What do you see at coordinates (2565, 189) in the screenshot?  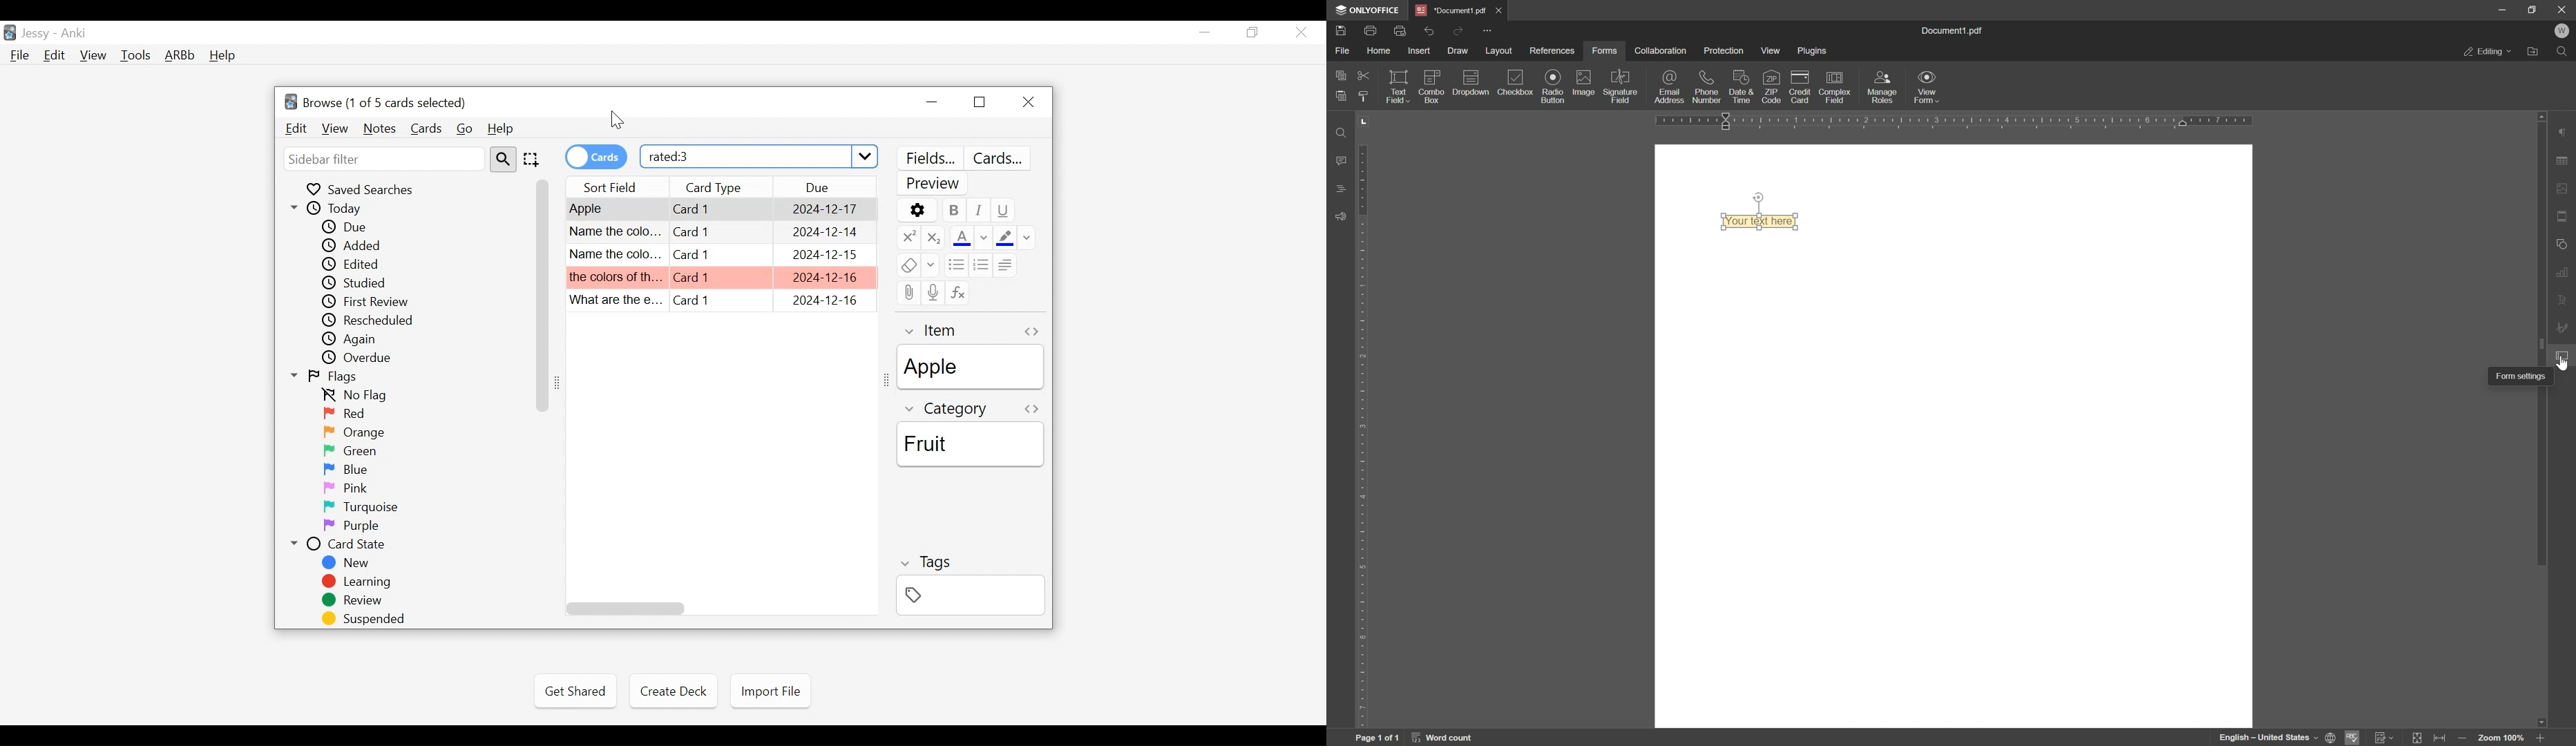 I see `image settings` at bounding box center [2565, 189].